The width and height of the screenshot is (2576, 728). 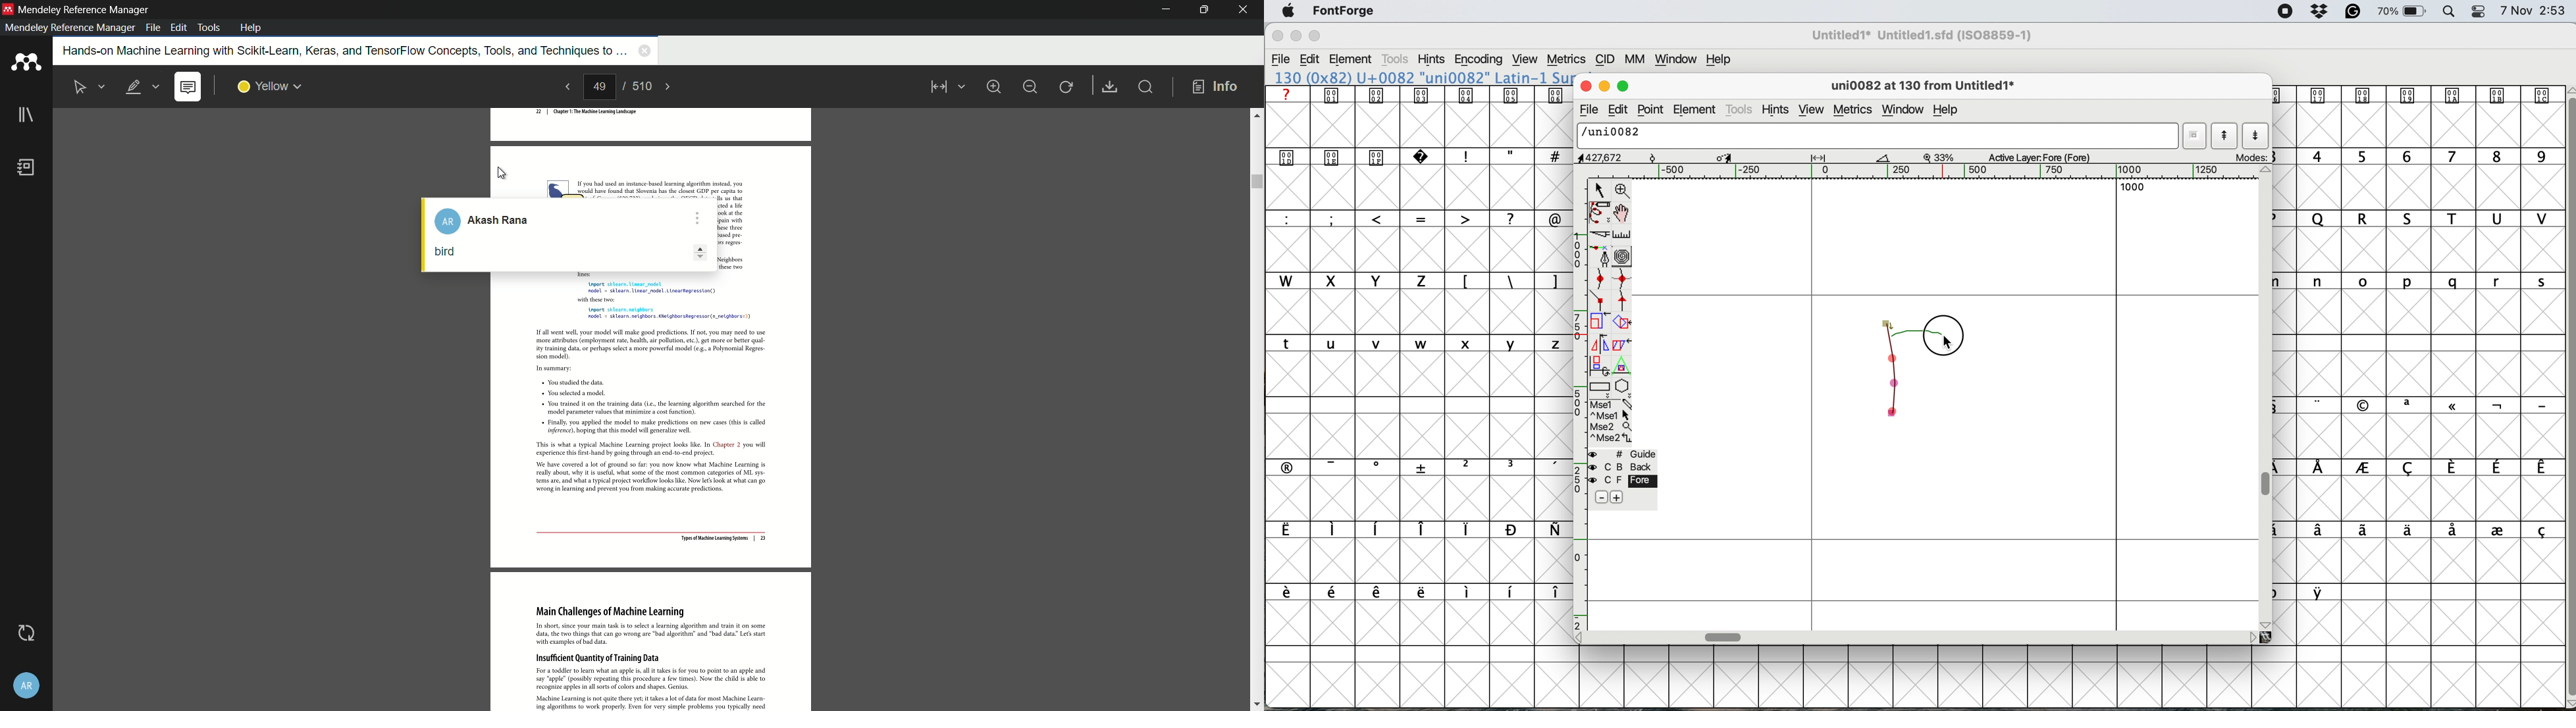 I want to click on library, so click(x=25, y=117).